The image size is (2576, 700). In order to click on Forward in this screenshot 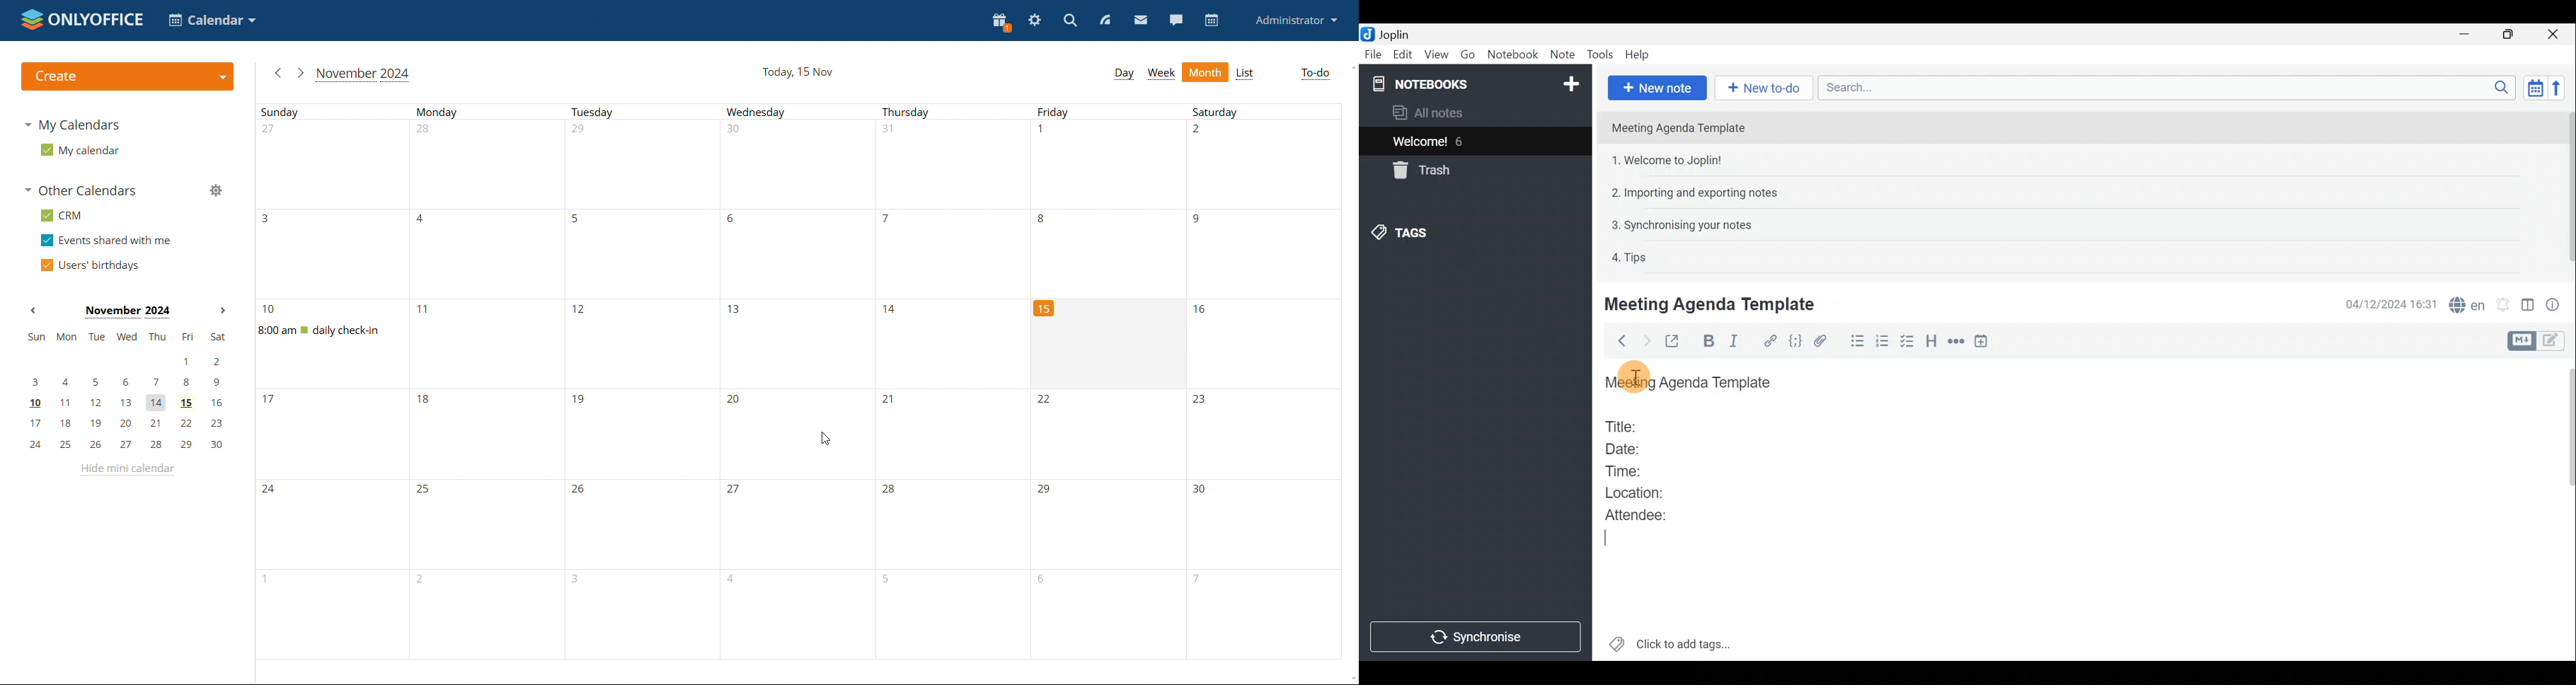, I will do `click(1645, 341)`.